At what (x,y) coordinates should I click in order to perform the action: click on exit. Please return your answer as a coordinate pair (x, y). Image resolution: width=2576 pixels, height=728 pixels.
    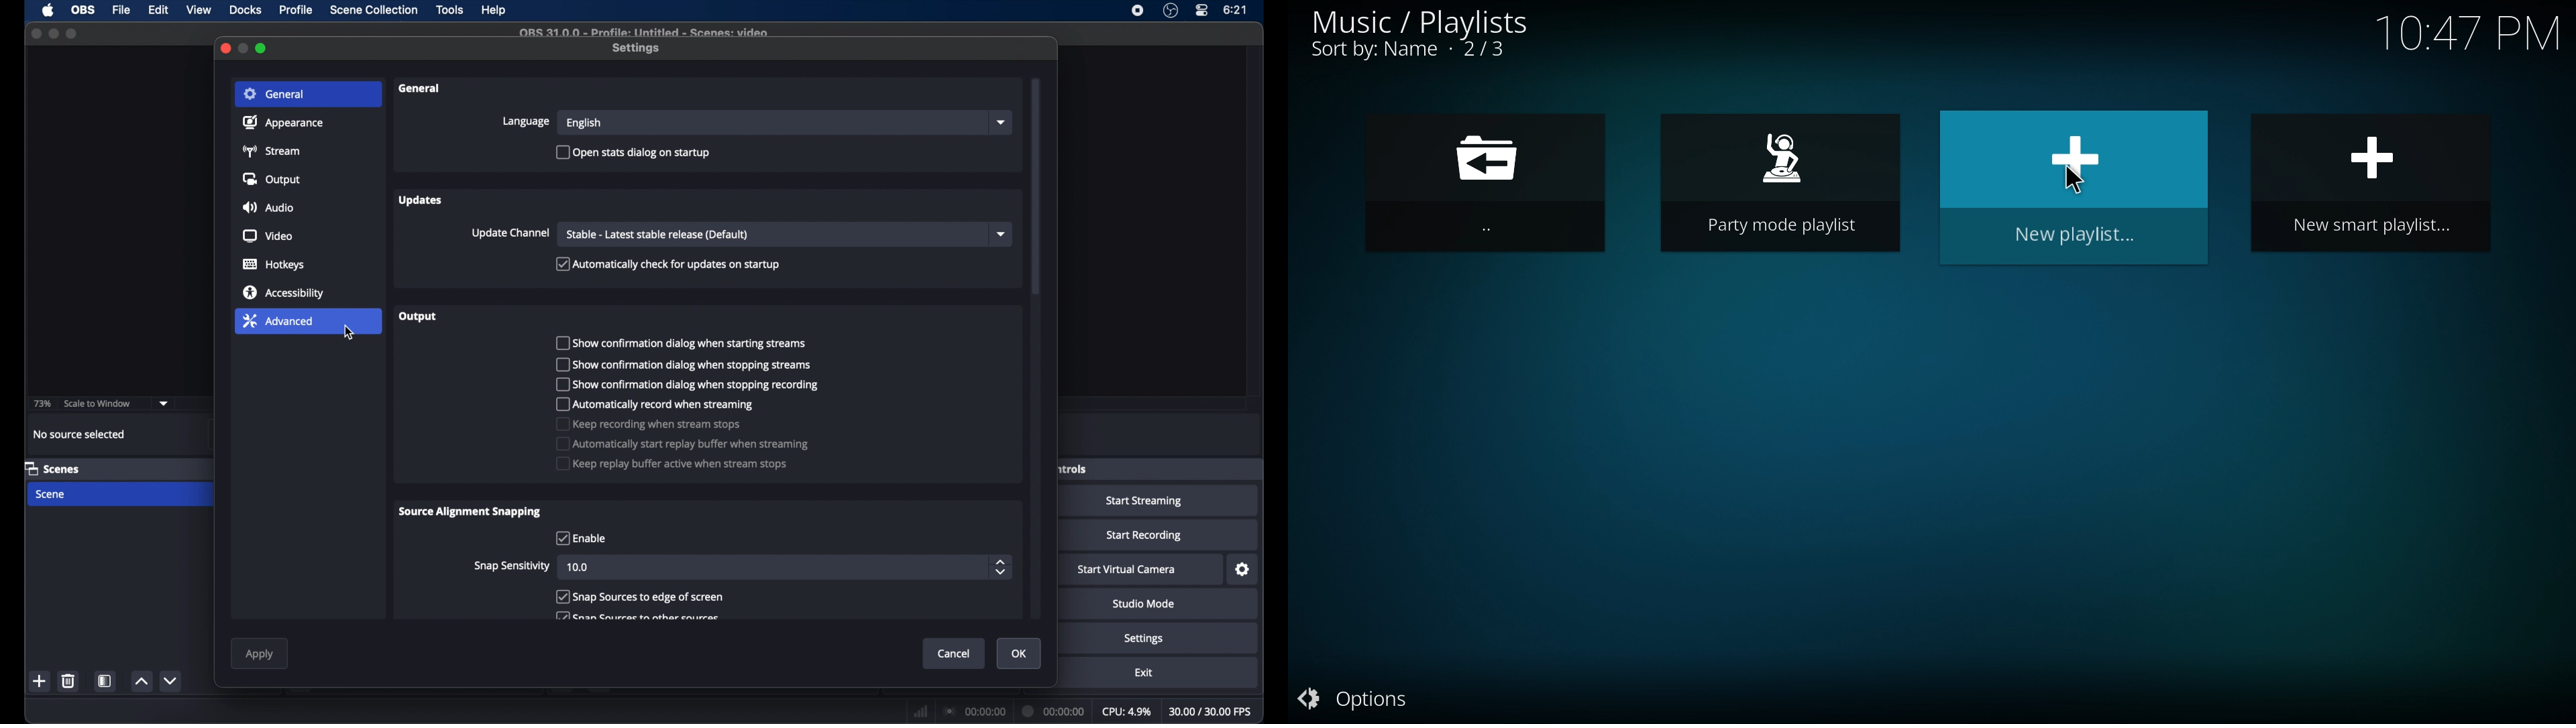
    Looking at the image, I should click on (1143, 672).